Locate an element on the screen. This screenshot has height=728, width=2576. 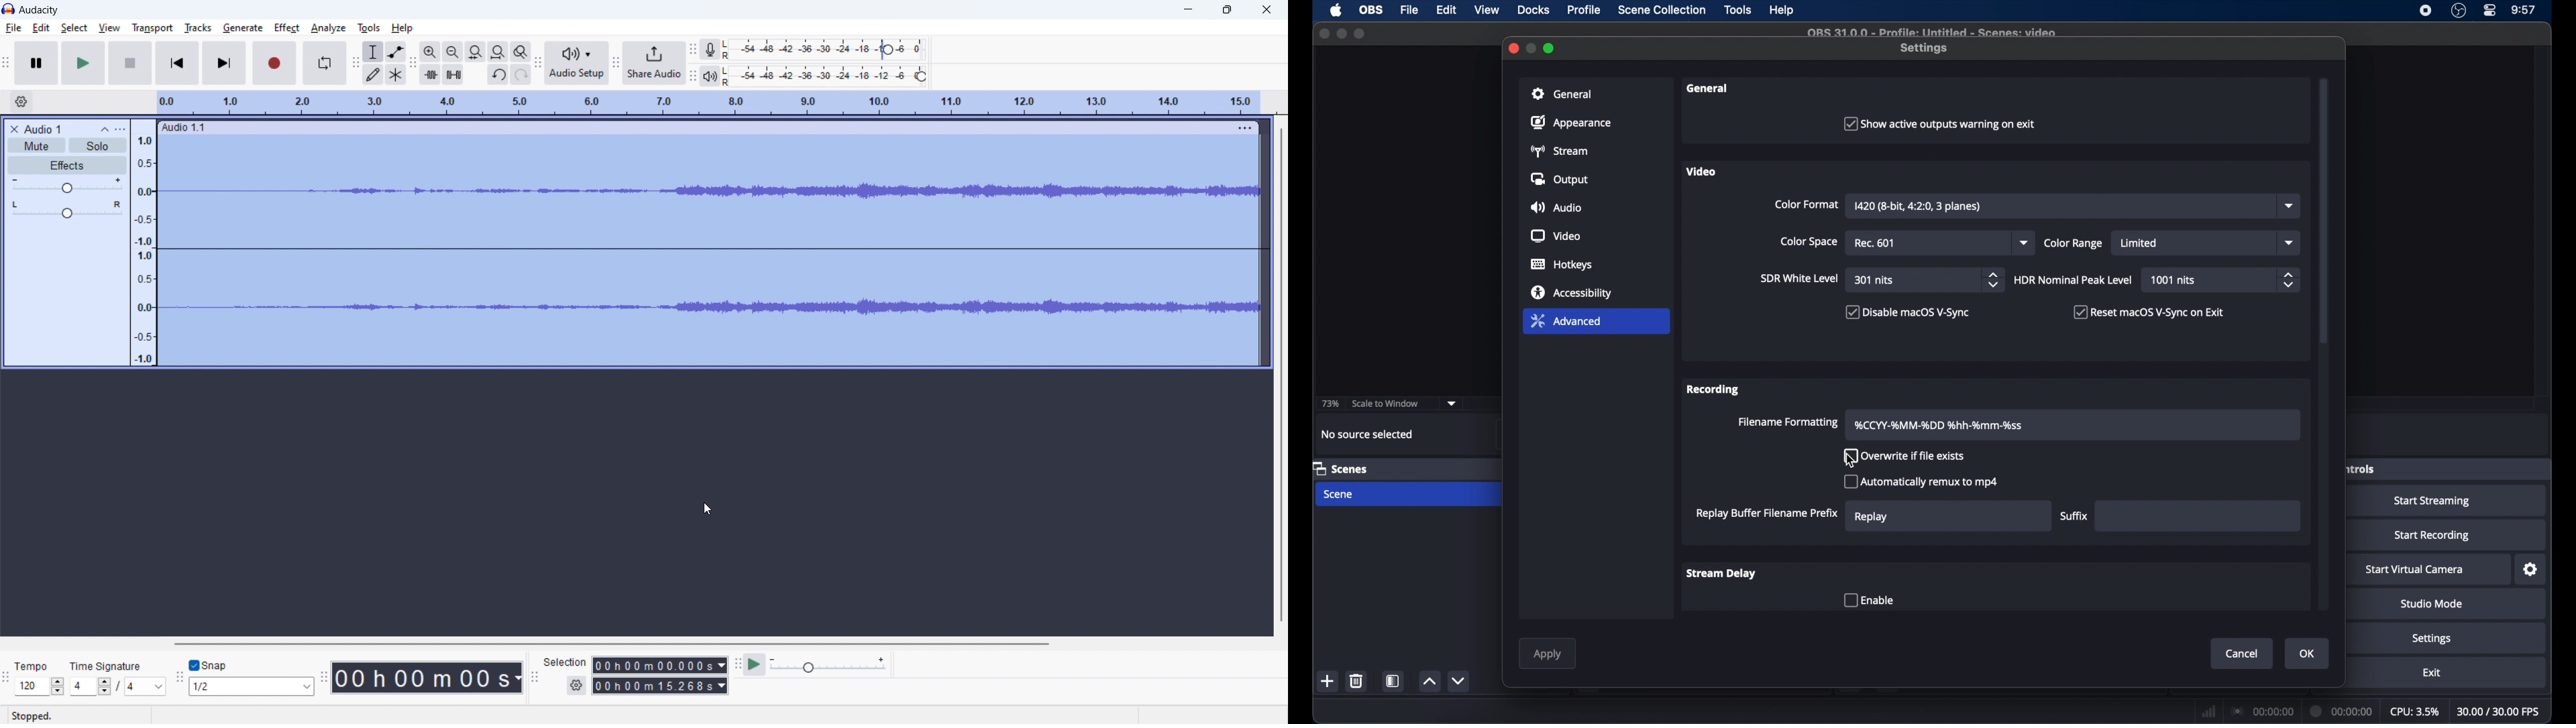
ok is located at coordinates (2308, 654).